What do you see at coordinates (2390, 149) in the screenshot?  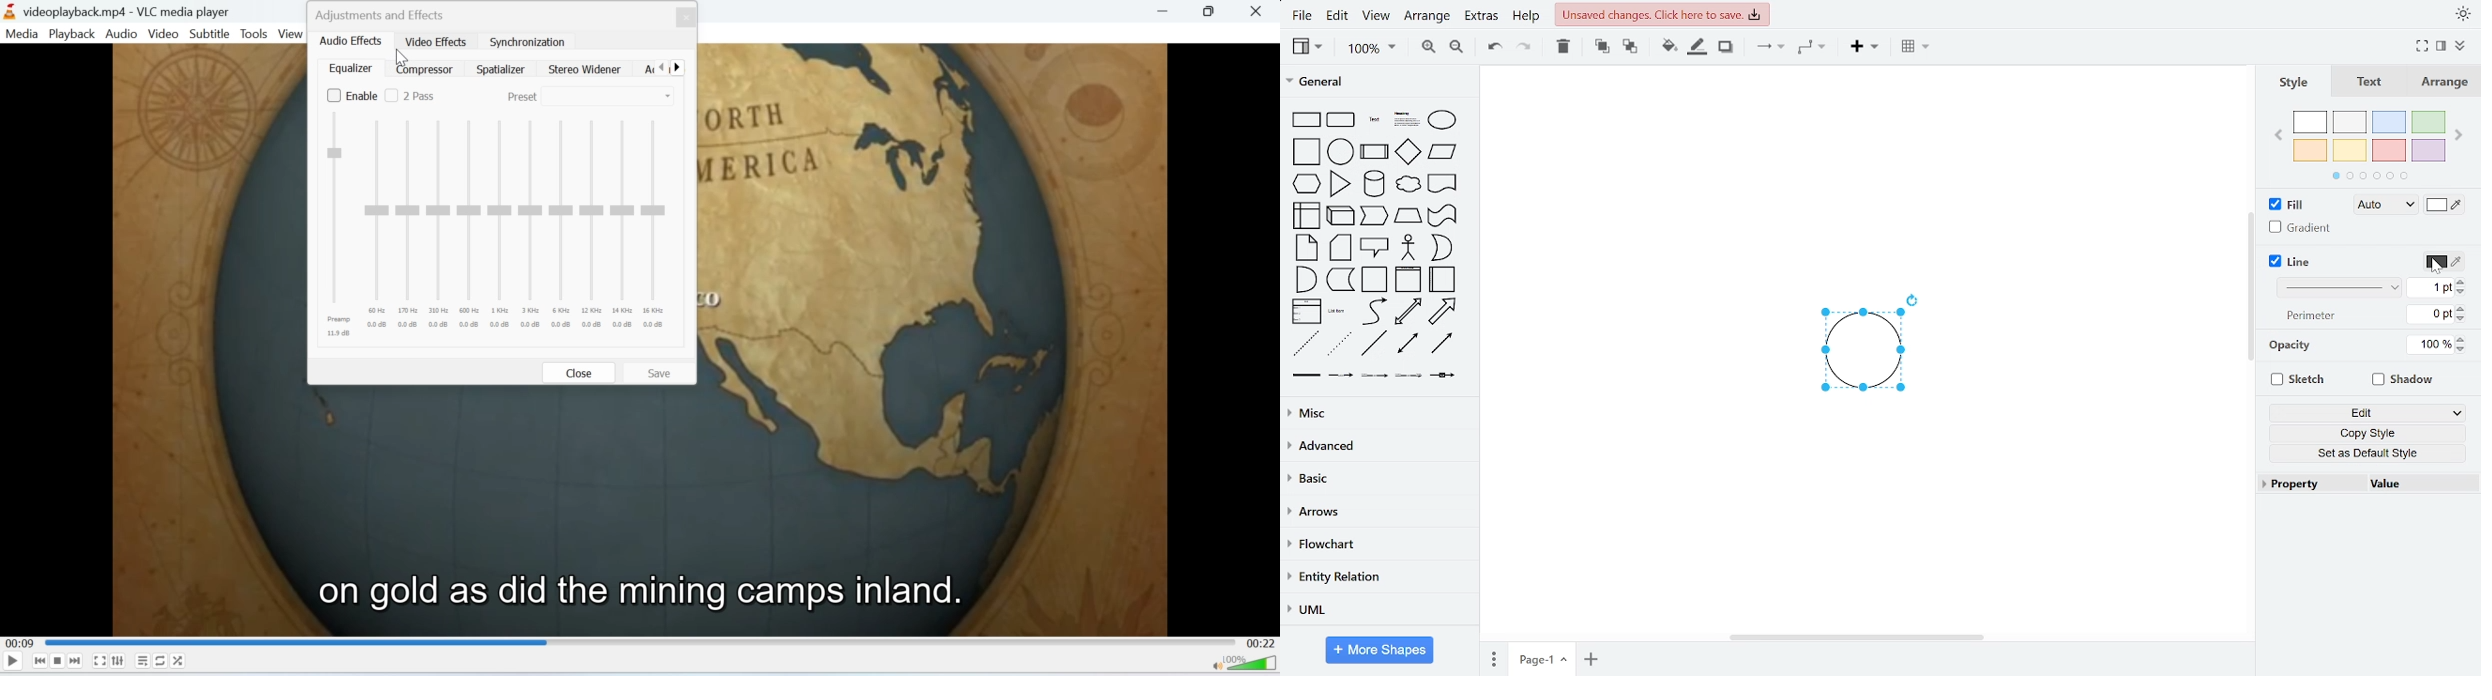 I see `red` at bounding box center [2390, 149].